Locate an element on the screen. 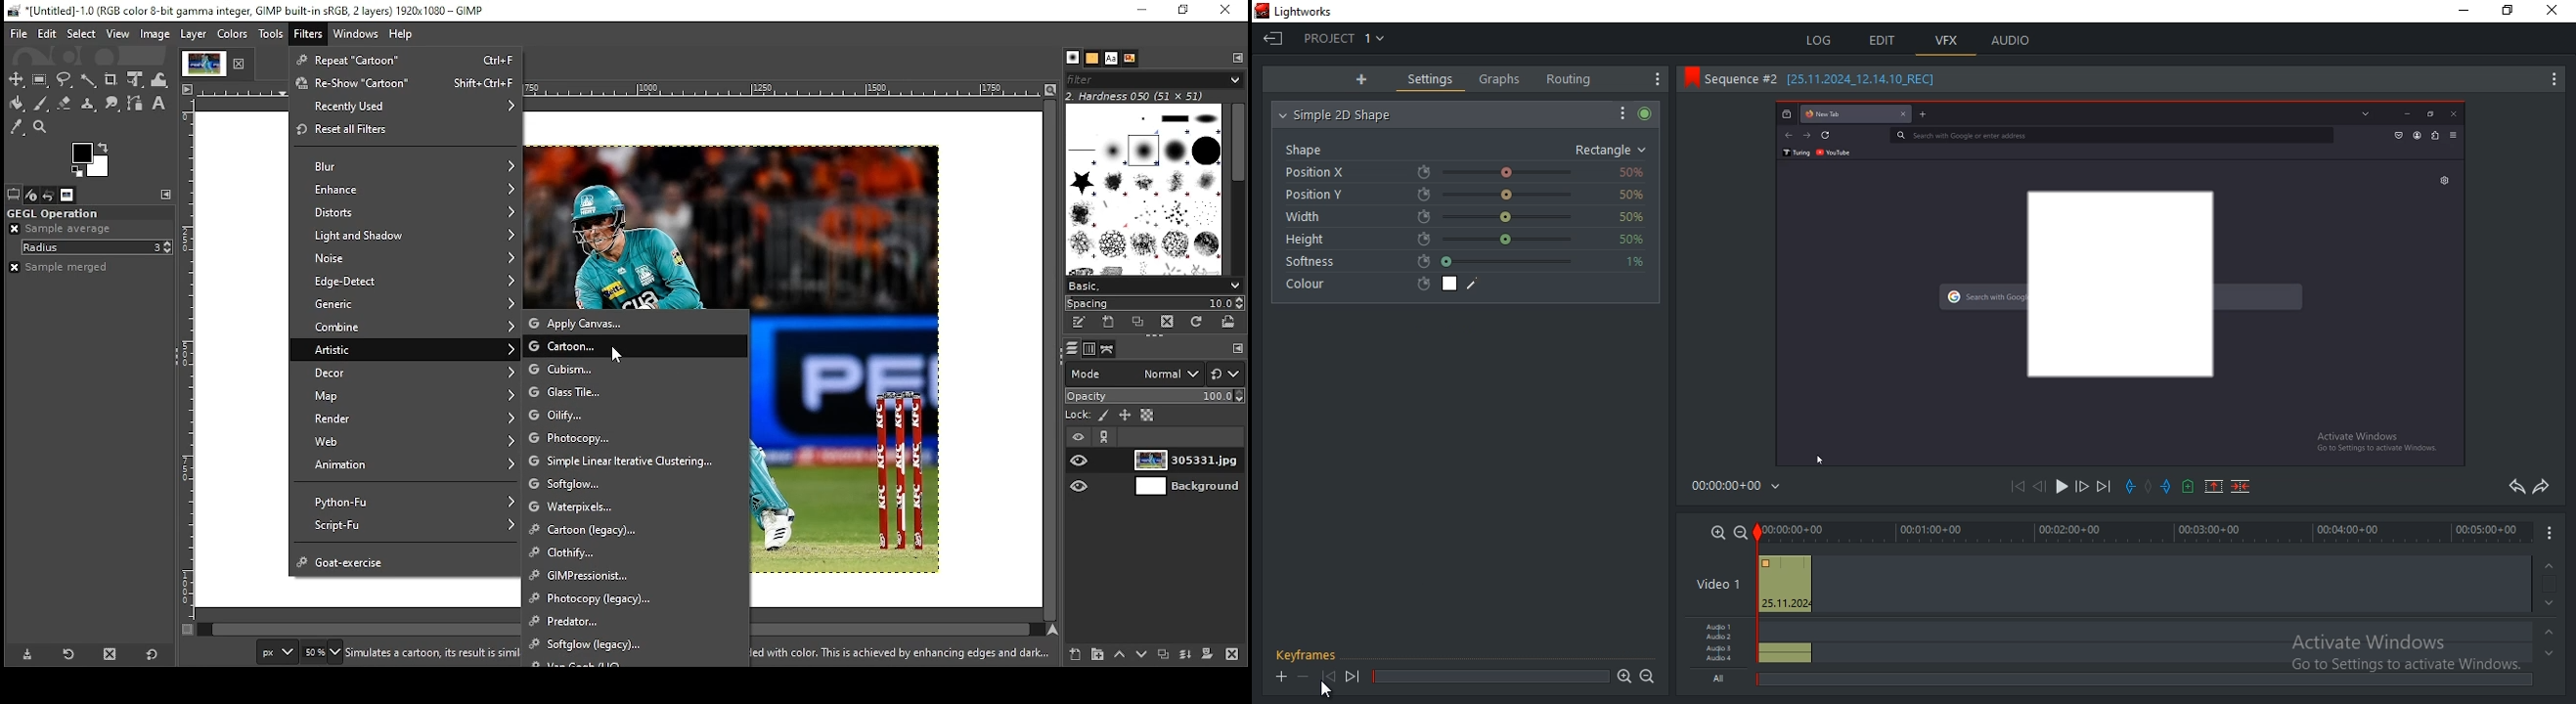 This screenshot has width=2576, height=728. log is located at coordinates (1817, 38).